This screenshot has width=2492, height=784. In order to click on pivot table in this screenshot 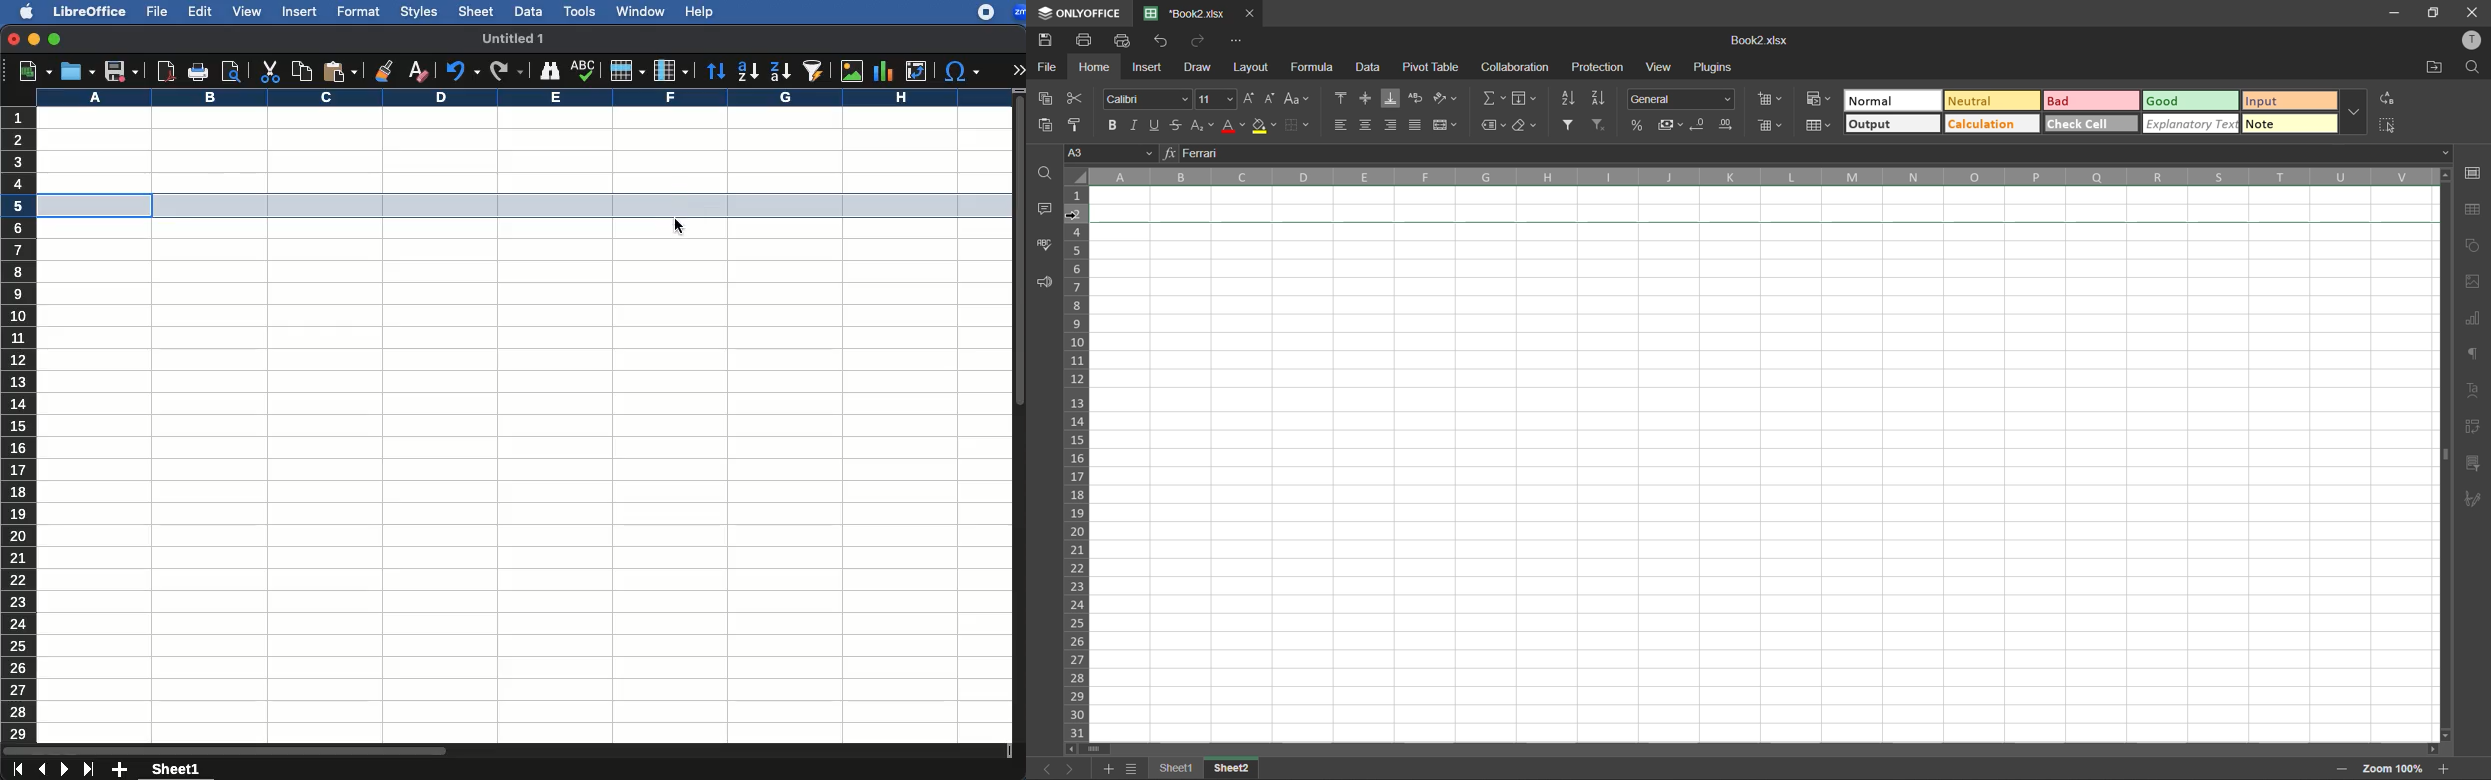, I will do `click(914, 70)`.